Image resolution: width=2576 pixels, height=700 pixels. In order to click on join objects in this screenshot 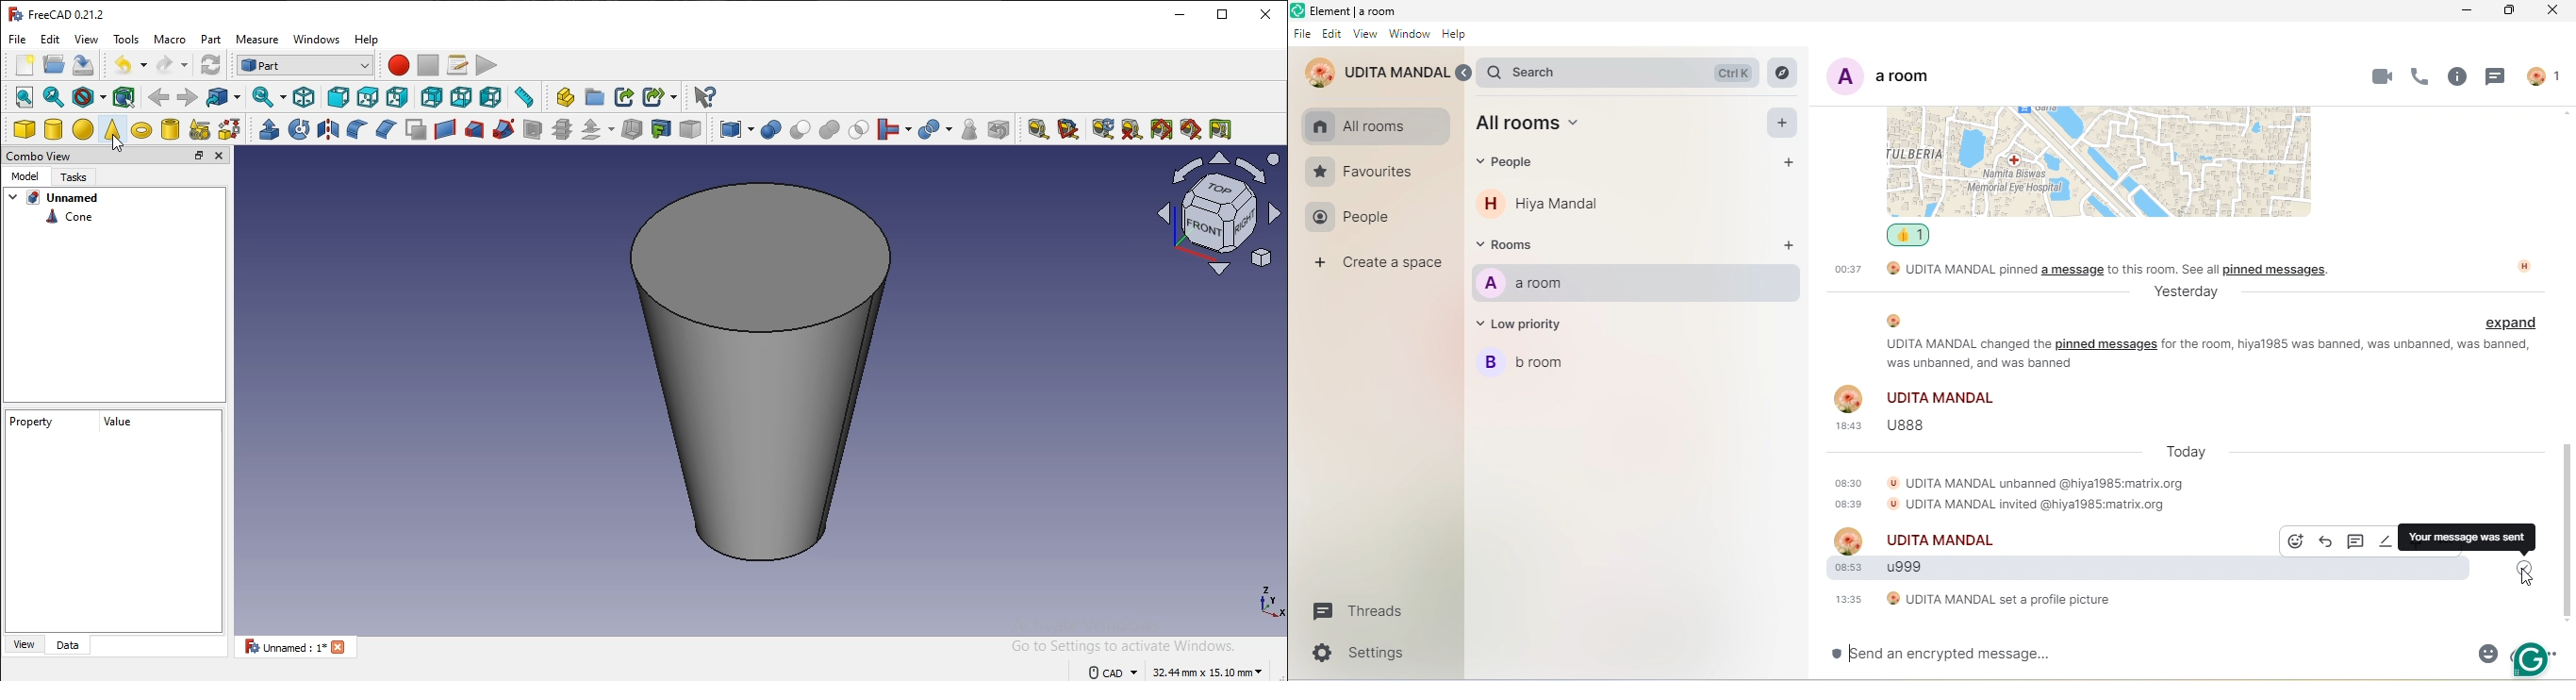, I will do `click(889, 129)`.